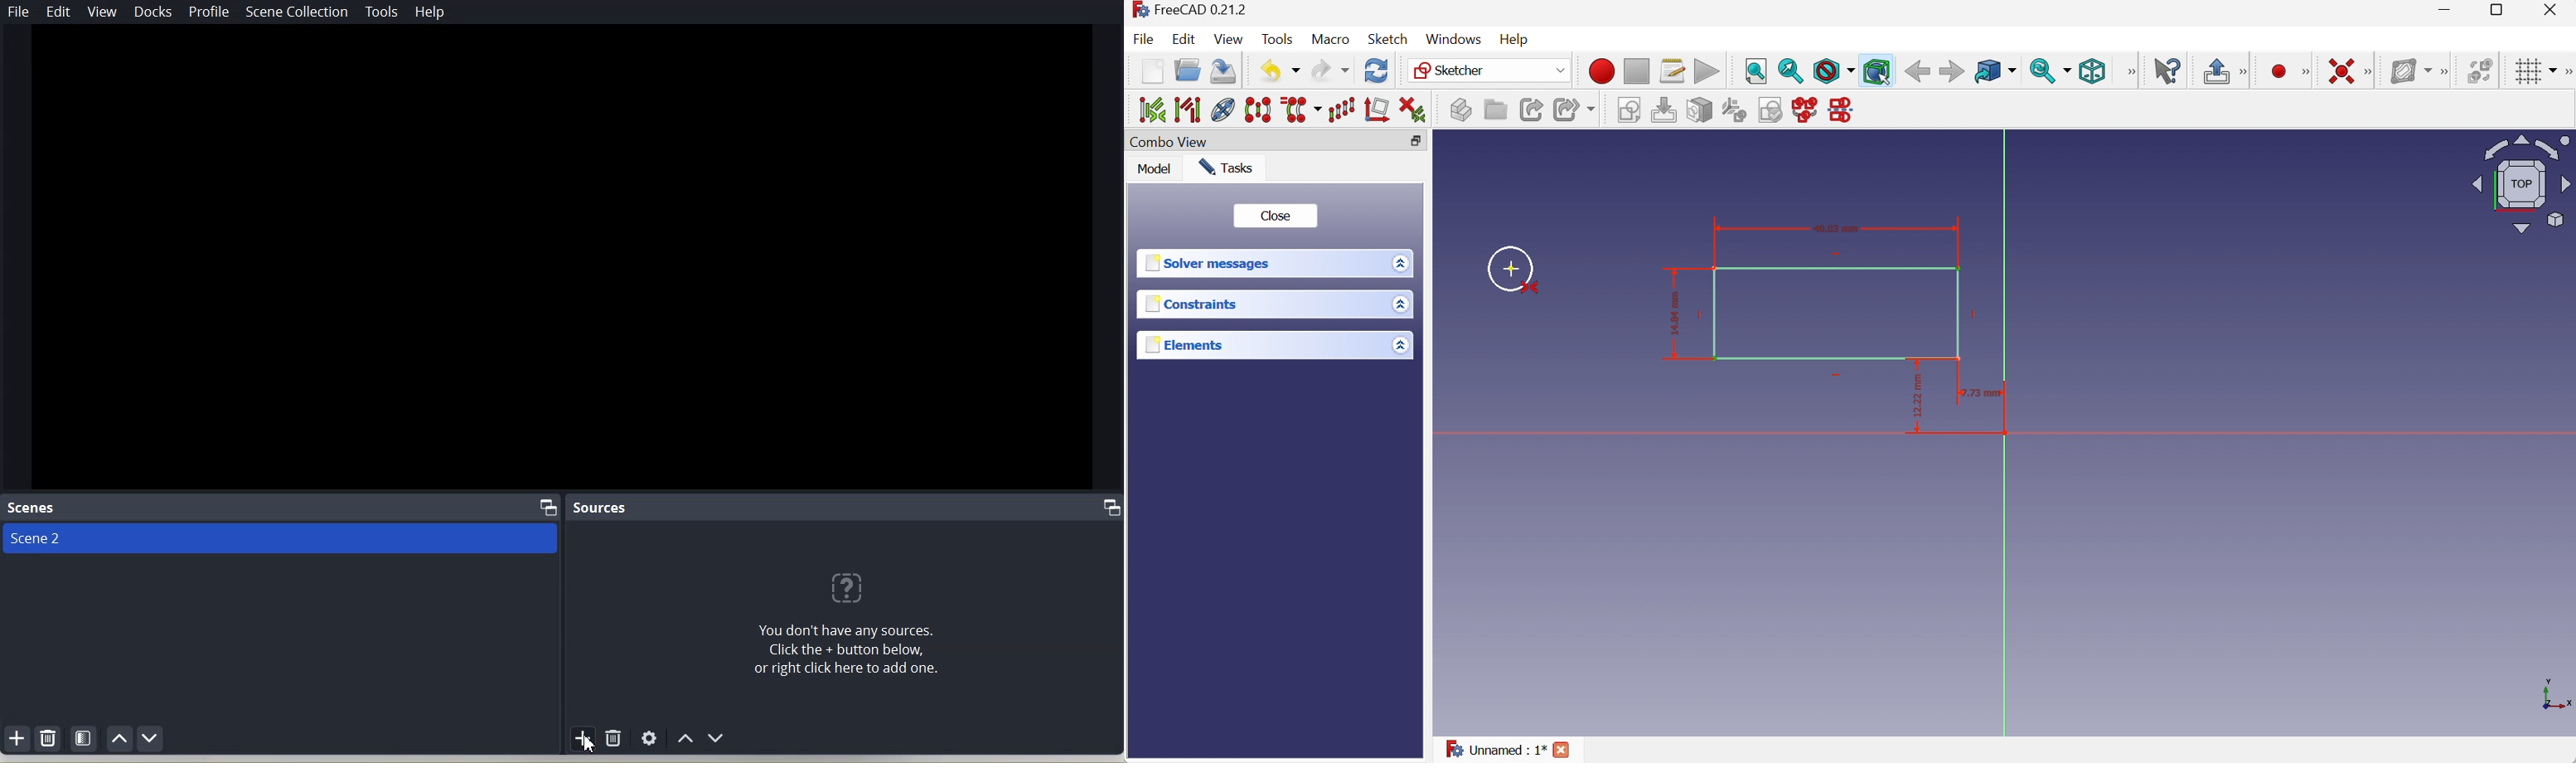 Image resolution: width=2576 pixels, height=784 pixels. I want to click on Open Scene Filter, so click(85, 737).